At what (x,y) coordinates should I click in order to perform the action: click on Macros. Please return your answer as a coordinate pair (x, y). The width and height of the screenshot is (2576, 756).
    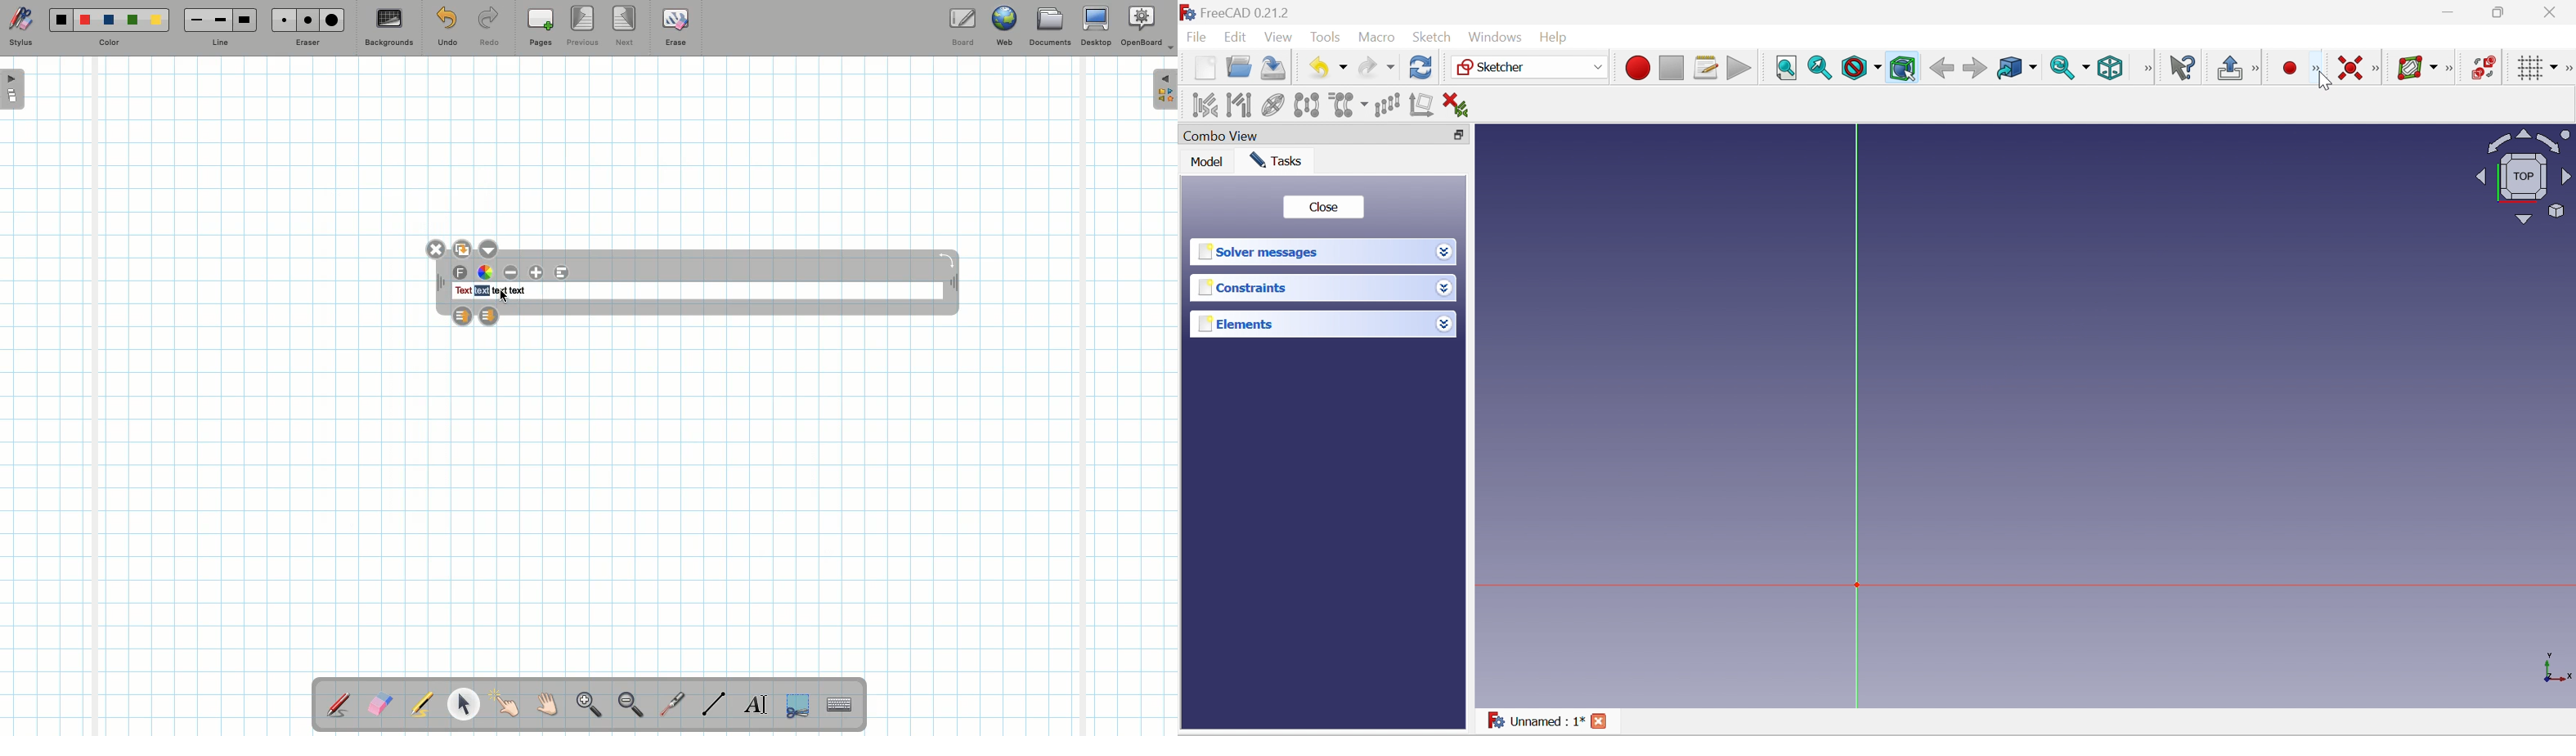
    Looking at the image, I should click on (1707, 68).